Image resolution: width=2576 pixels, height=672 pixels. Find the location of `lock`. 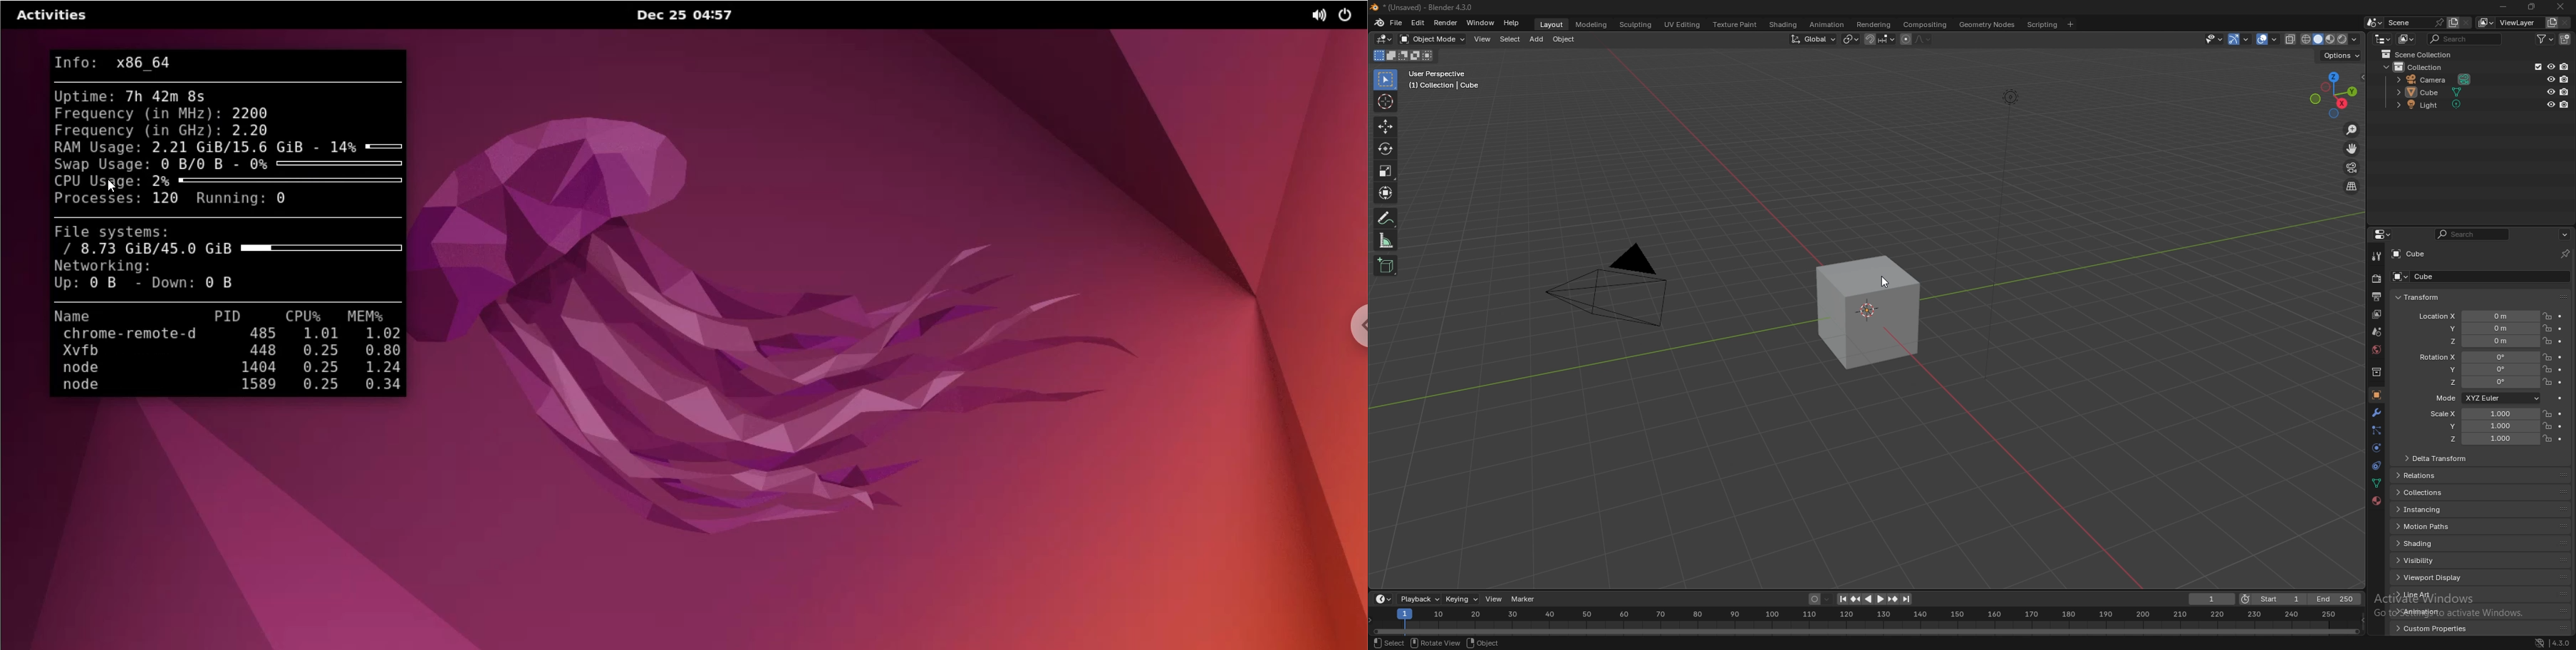

lock is located at coordinates (2548, 328).